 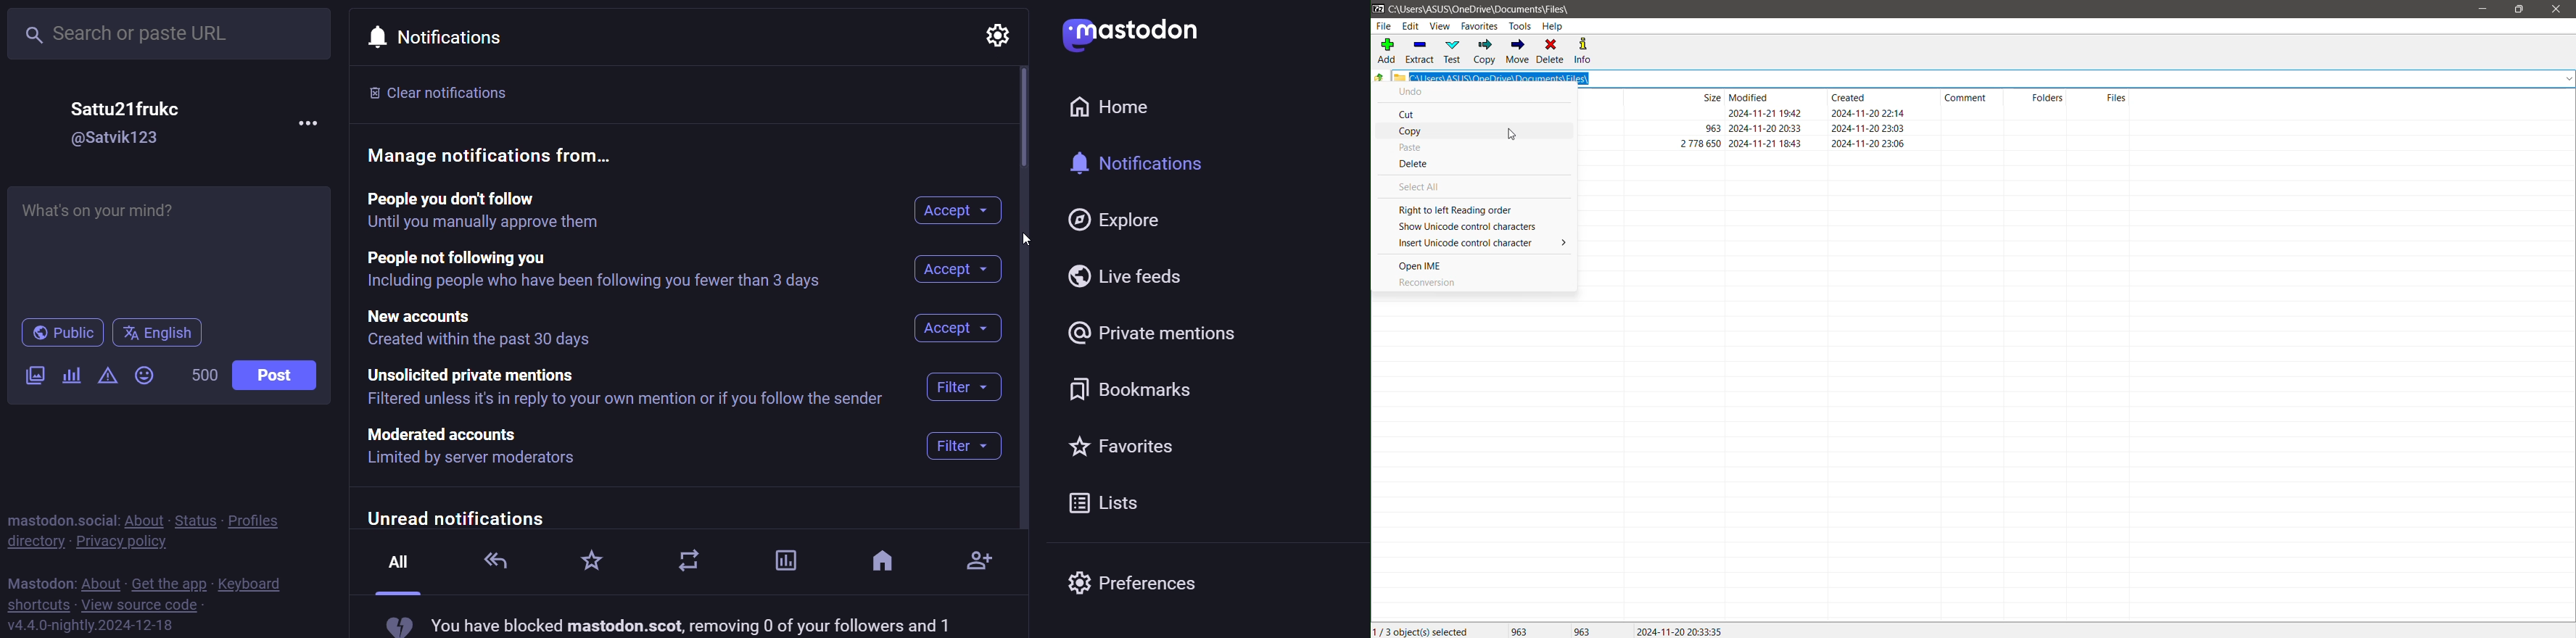 I want to click on mastodon, so click(x=40, y=581).